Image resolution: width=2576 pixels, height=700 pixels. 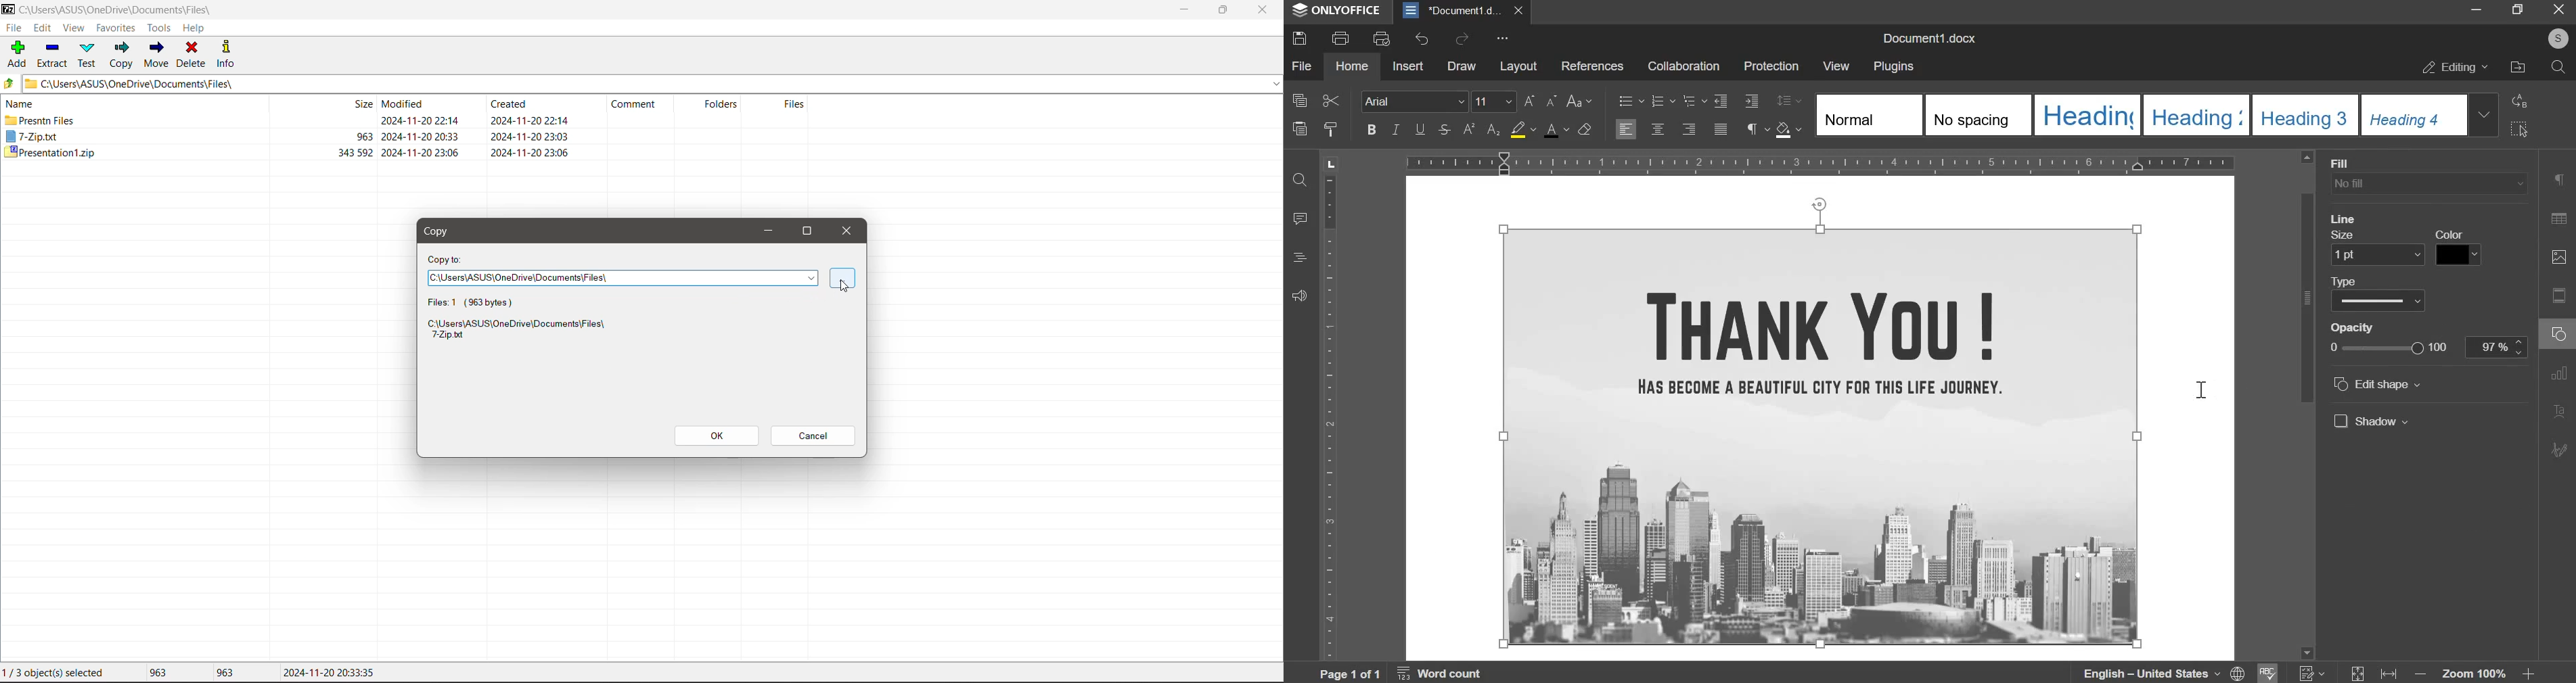 I want to click on font, so click(x=1413, y=101).